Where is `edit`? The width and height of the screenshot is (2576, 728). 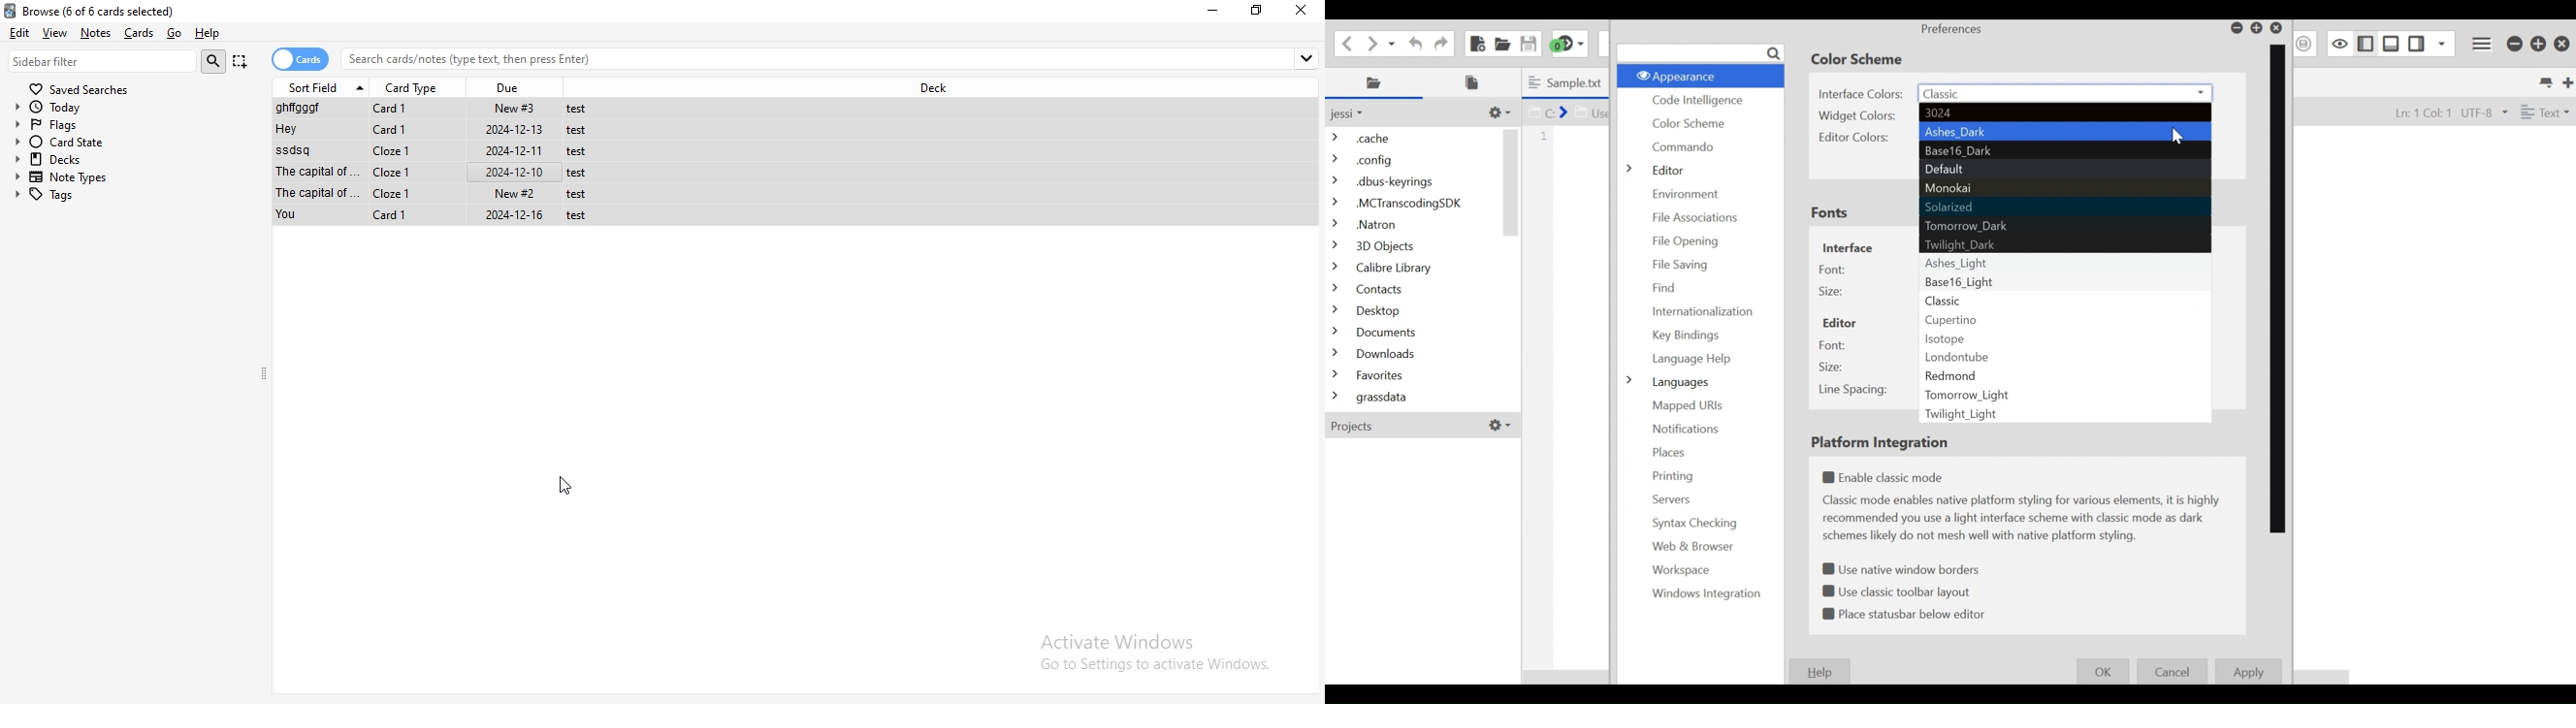 edit is located at coordinates (20, 34).